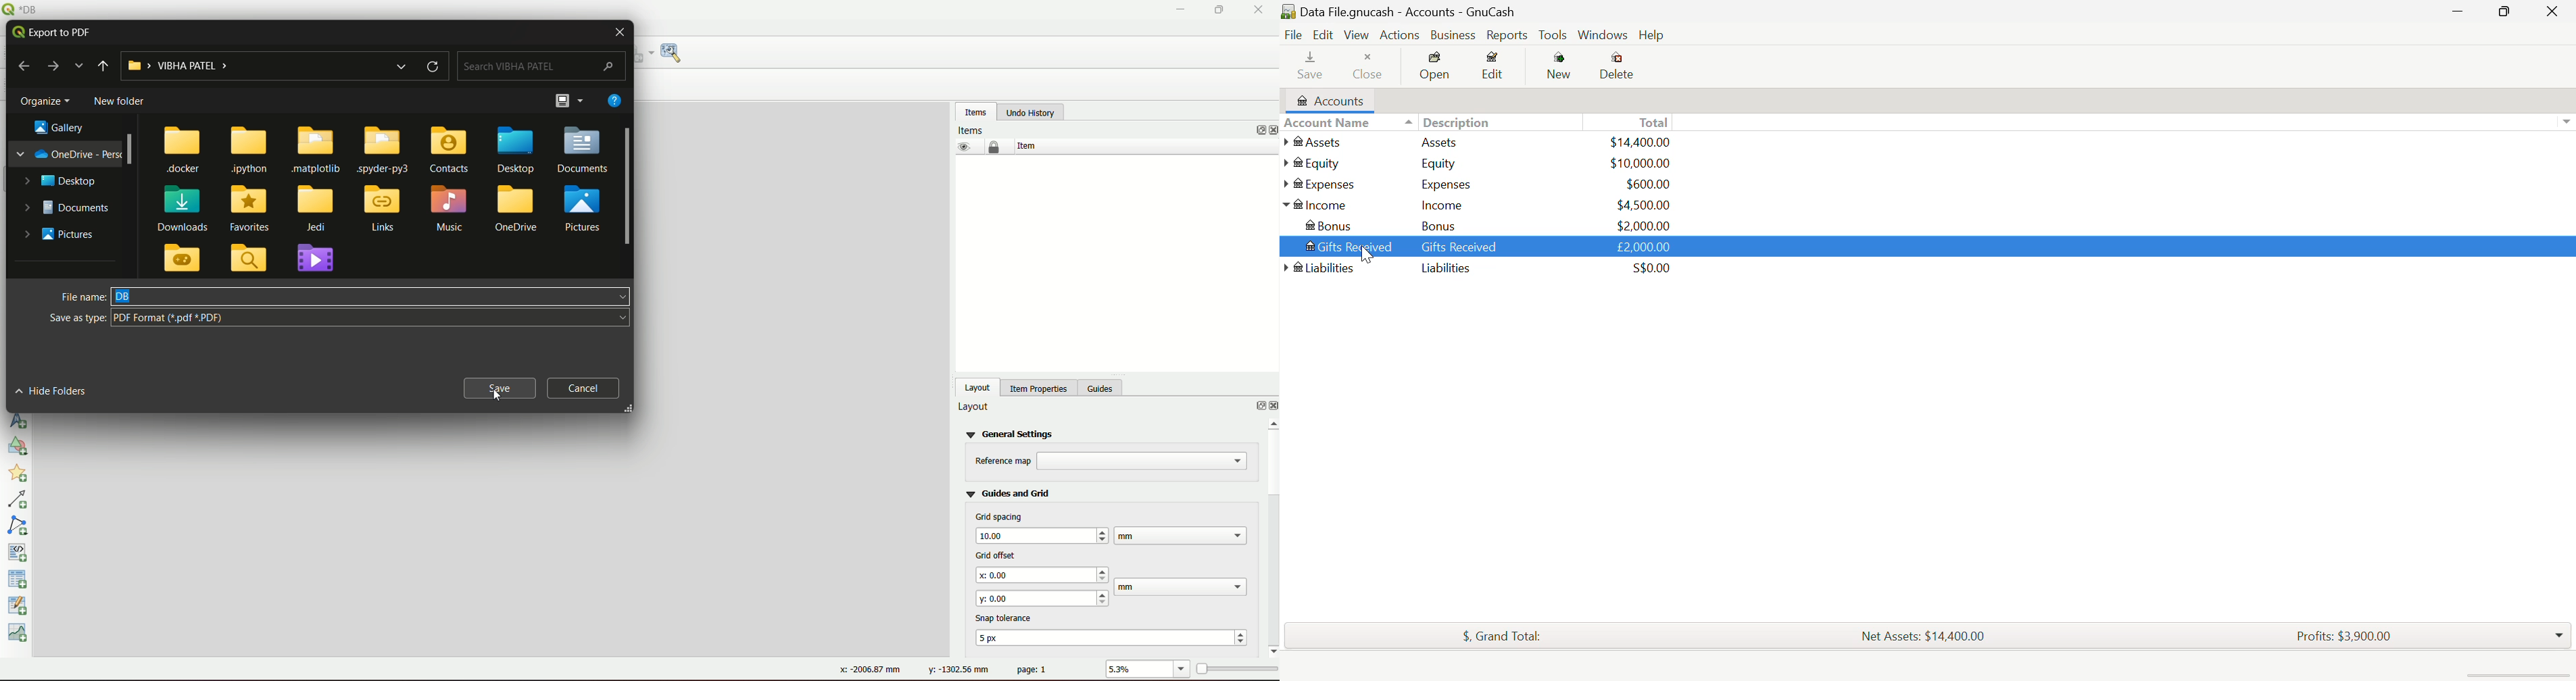 The width and height of the screenshot is (2576, 700). Describe the element at coordinates (455, 150) in the screenshot. I see `Contacts` at that location.